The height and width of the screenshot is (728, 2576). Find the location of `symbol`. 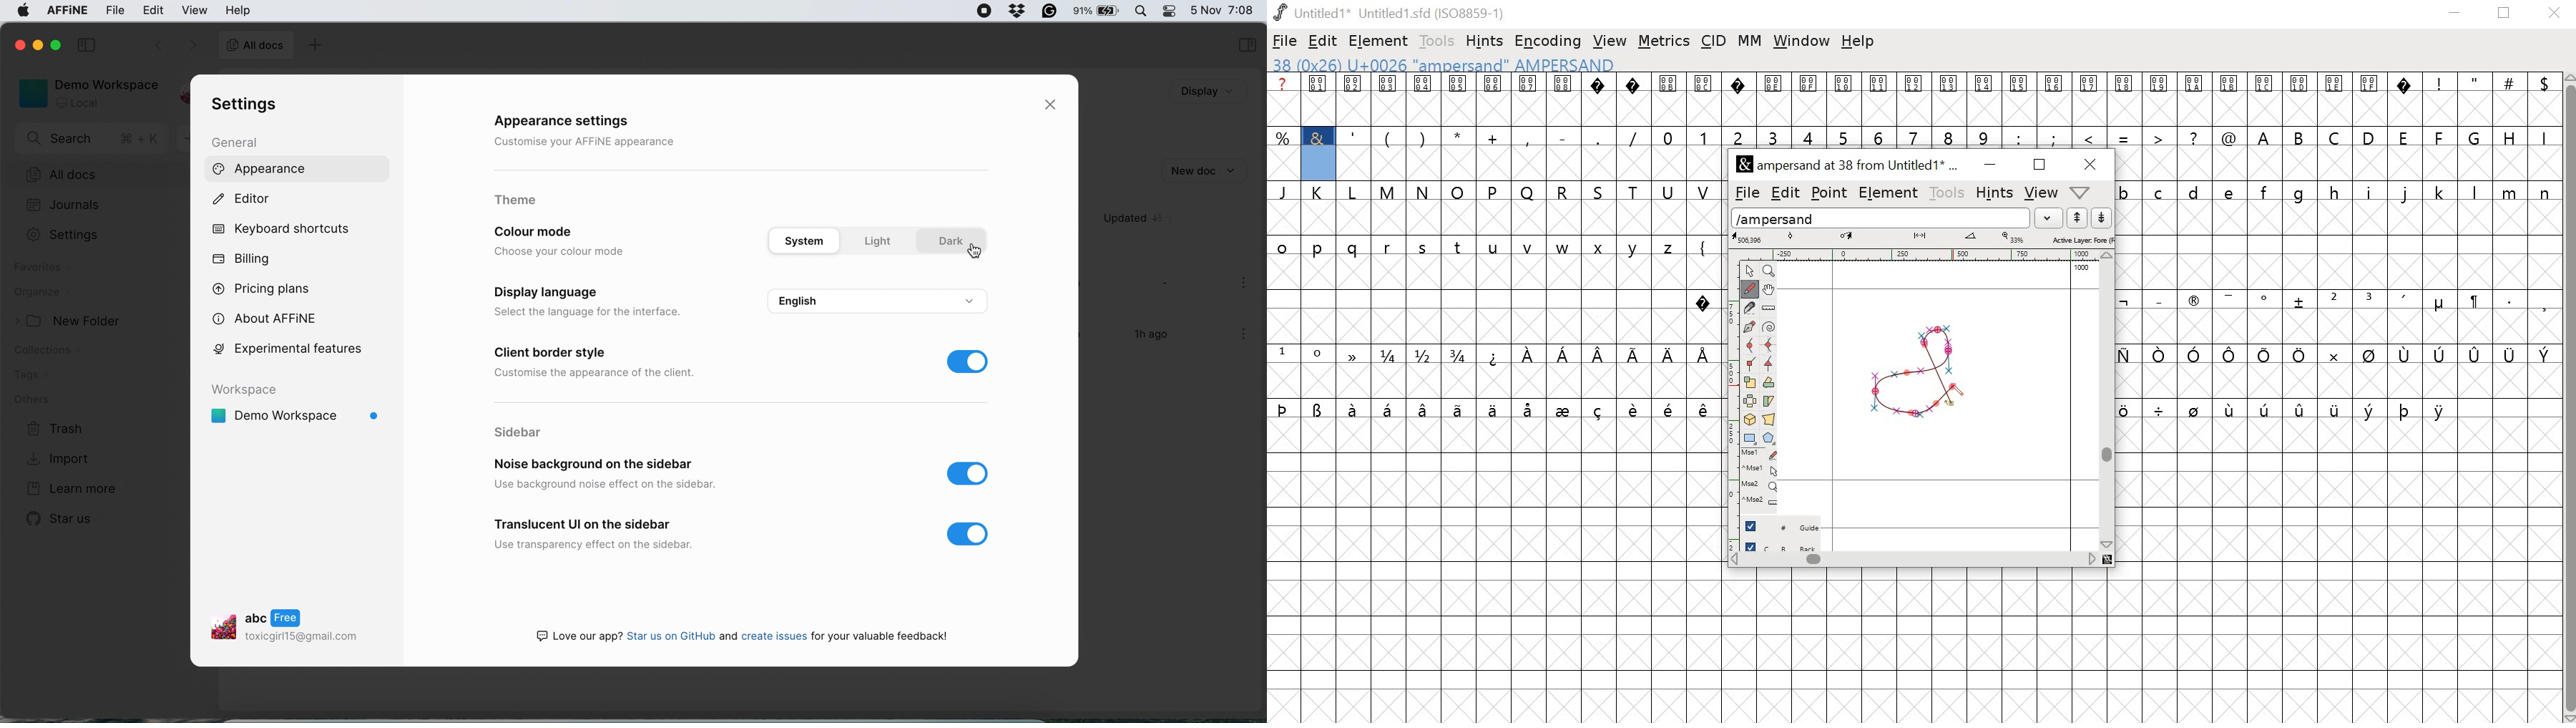

symbol is located at coordinates (2406, 355).